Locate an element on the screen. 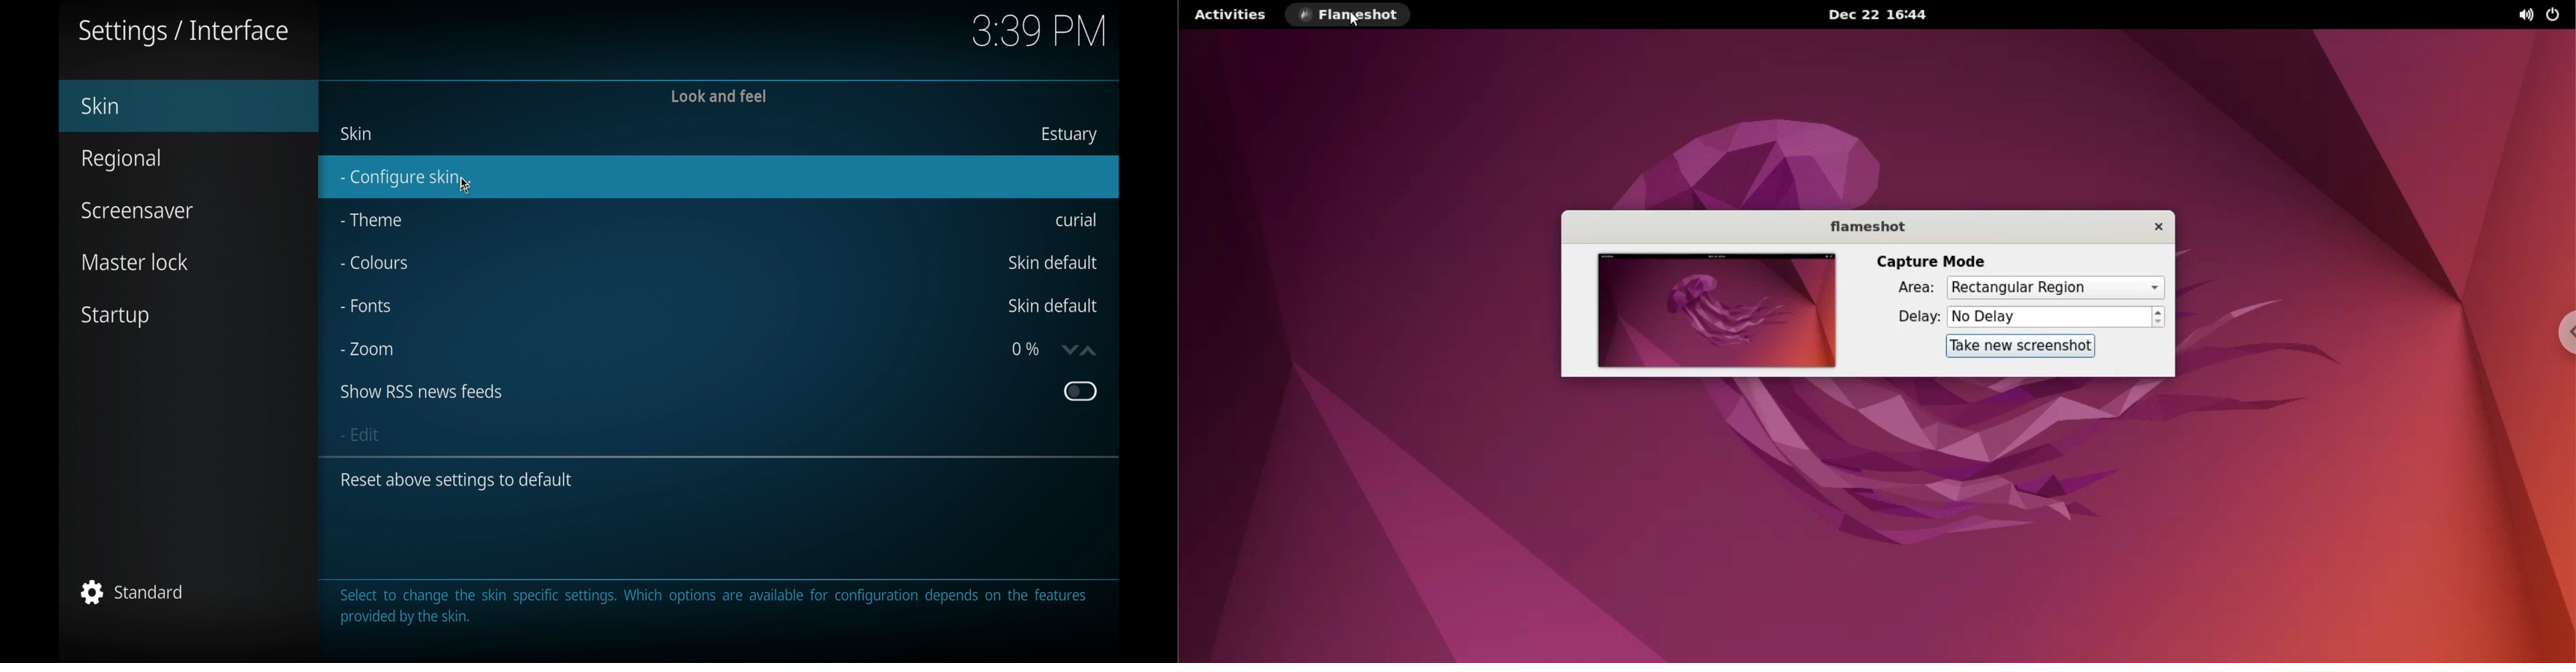 The width and height of the screenshot is (2576, 672). configure skin is located at coordinates (720, 177).